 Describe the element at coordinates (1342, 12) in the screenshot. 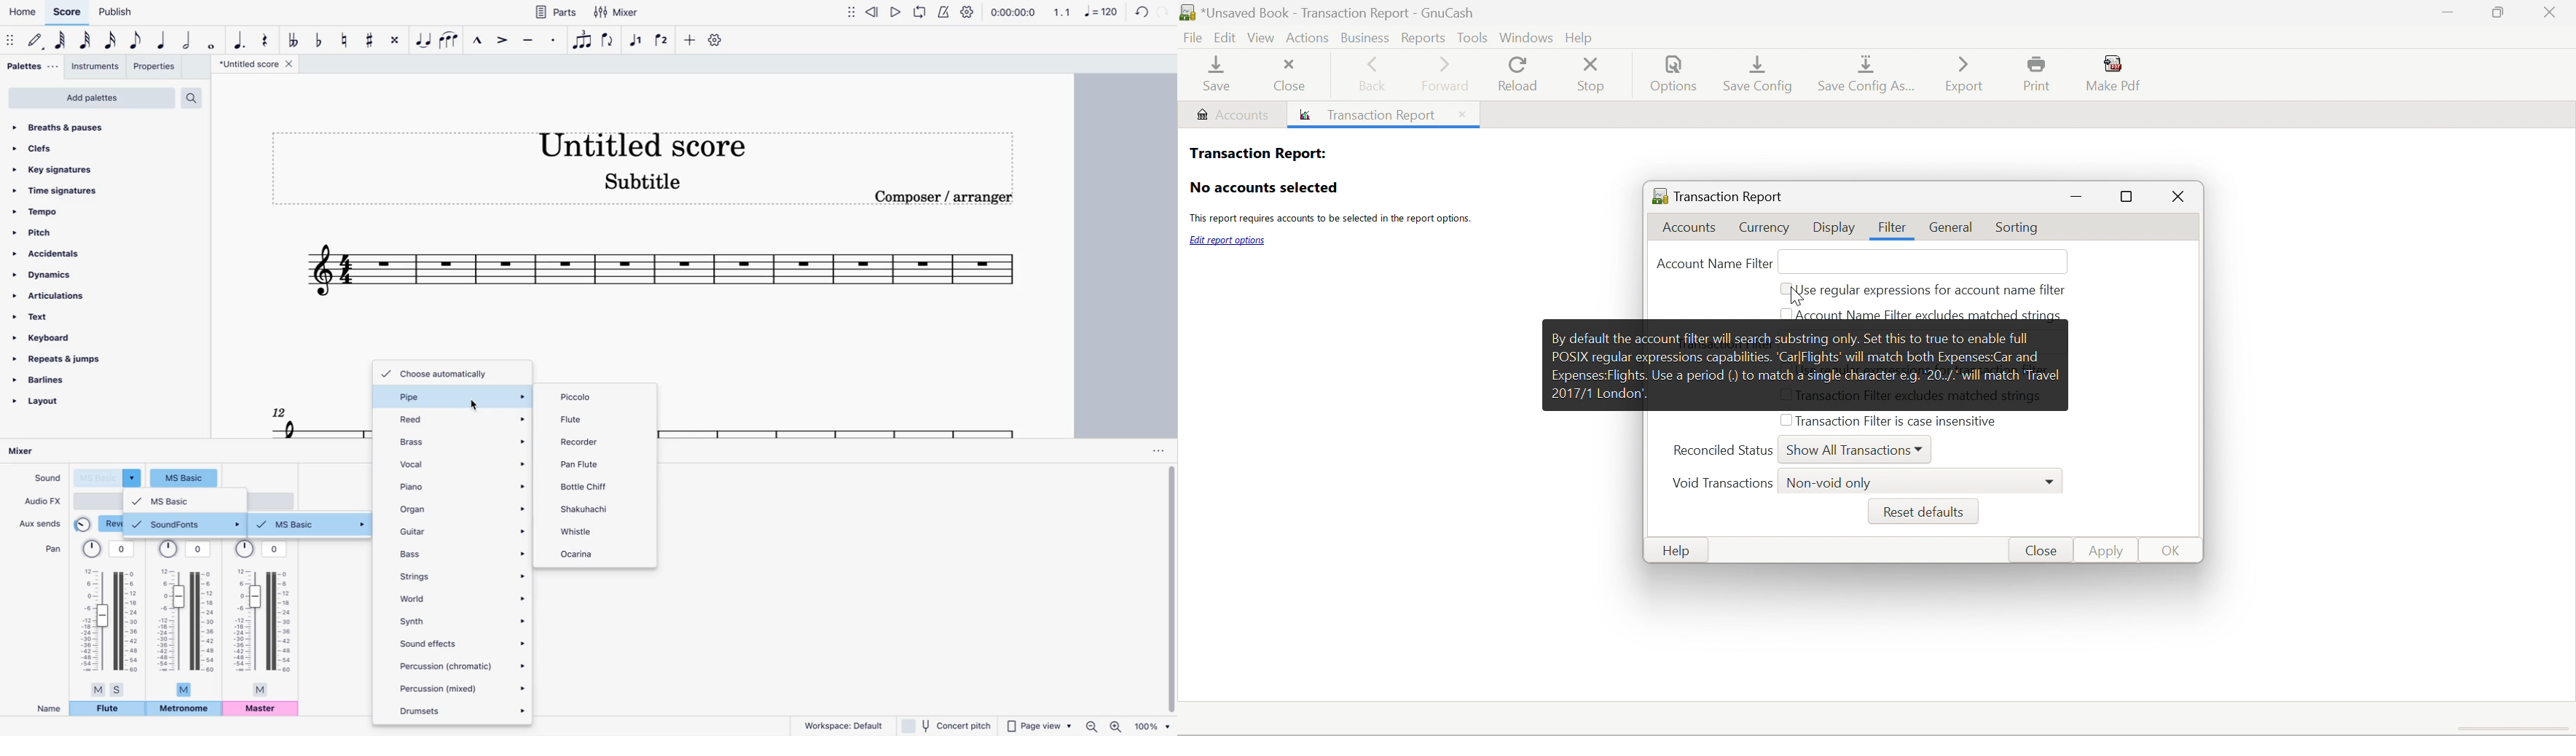

I see `*Untitled - Accounts - GnuCash` at that location.